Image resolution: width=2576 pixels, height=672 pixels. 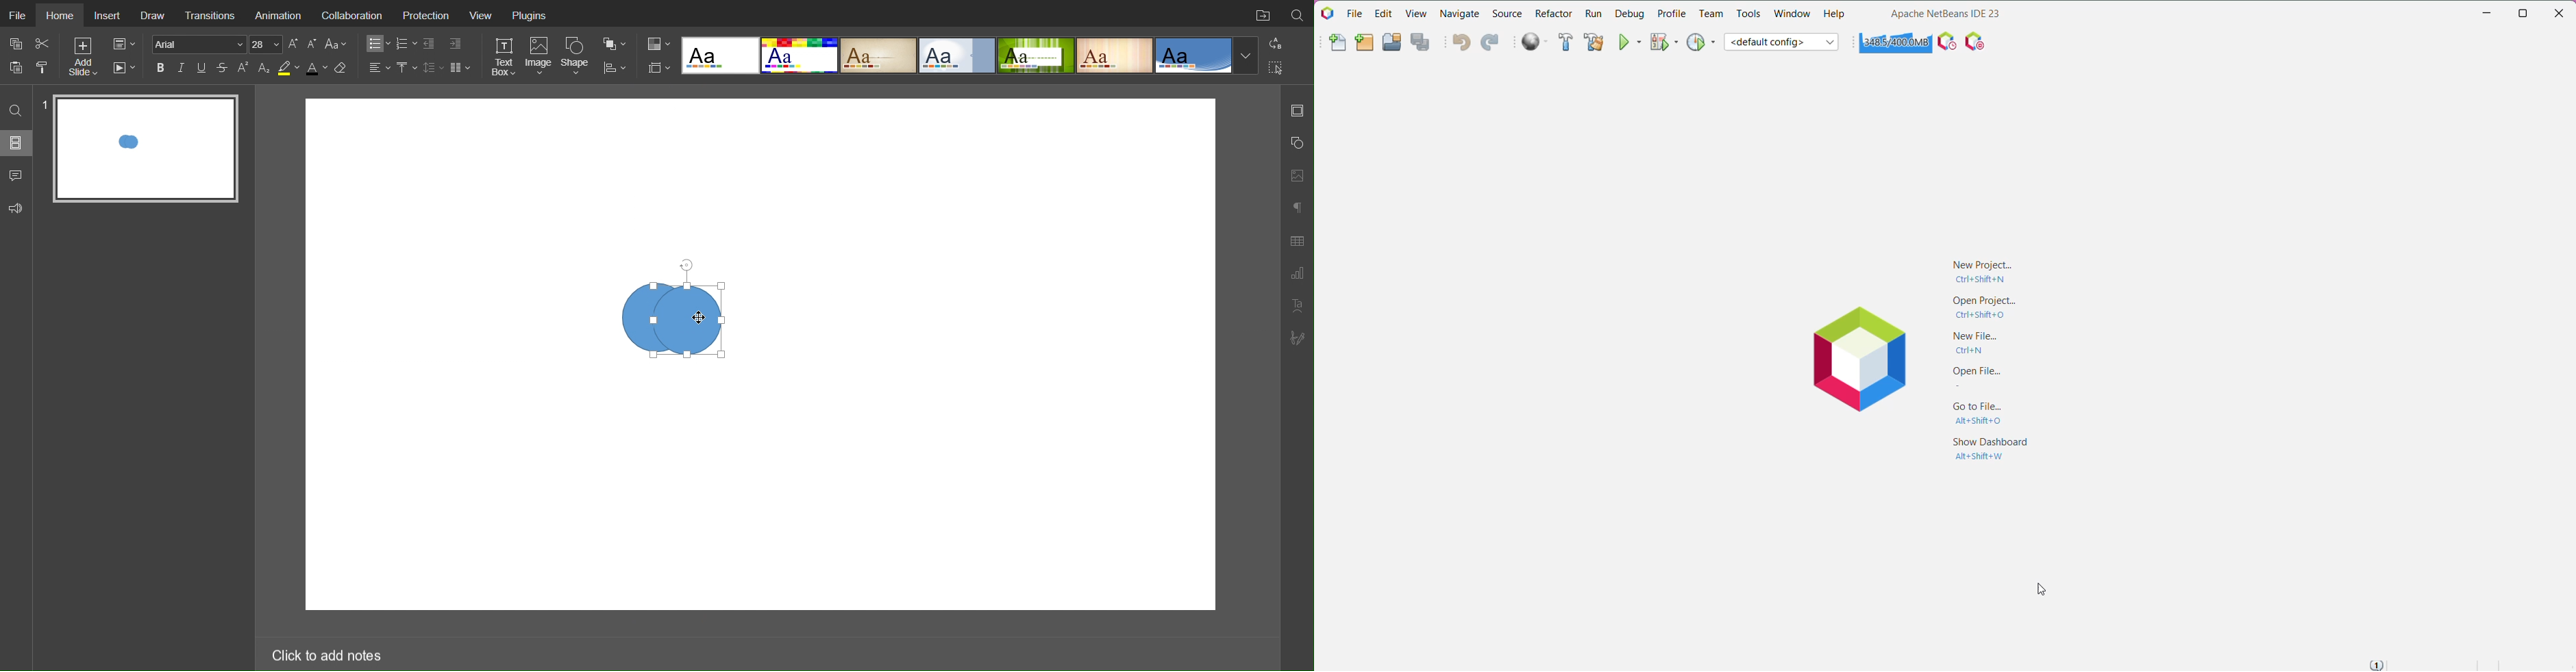 I want to click on Profile the IDE, so click(x=1947, y=41).